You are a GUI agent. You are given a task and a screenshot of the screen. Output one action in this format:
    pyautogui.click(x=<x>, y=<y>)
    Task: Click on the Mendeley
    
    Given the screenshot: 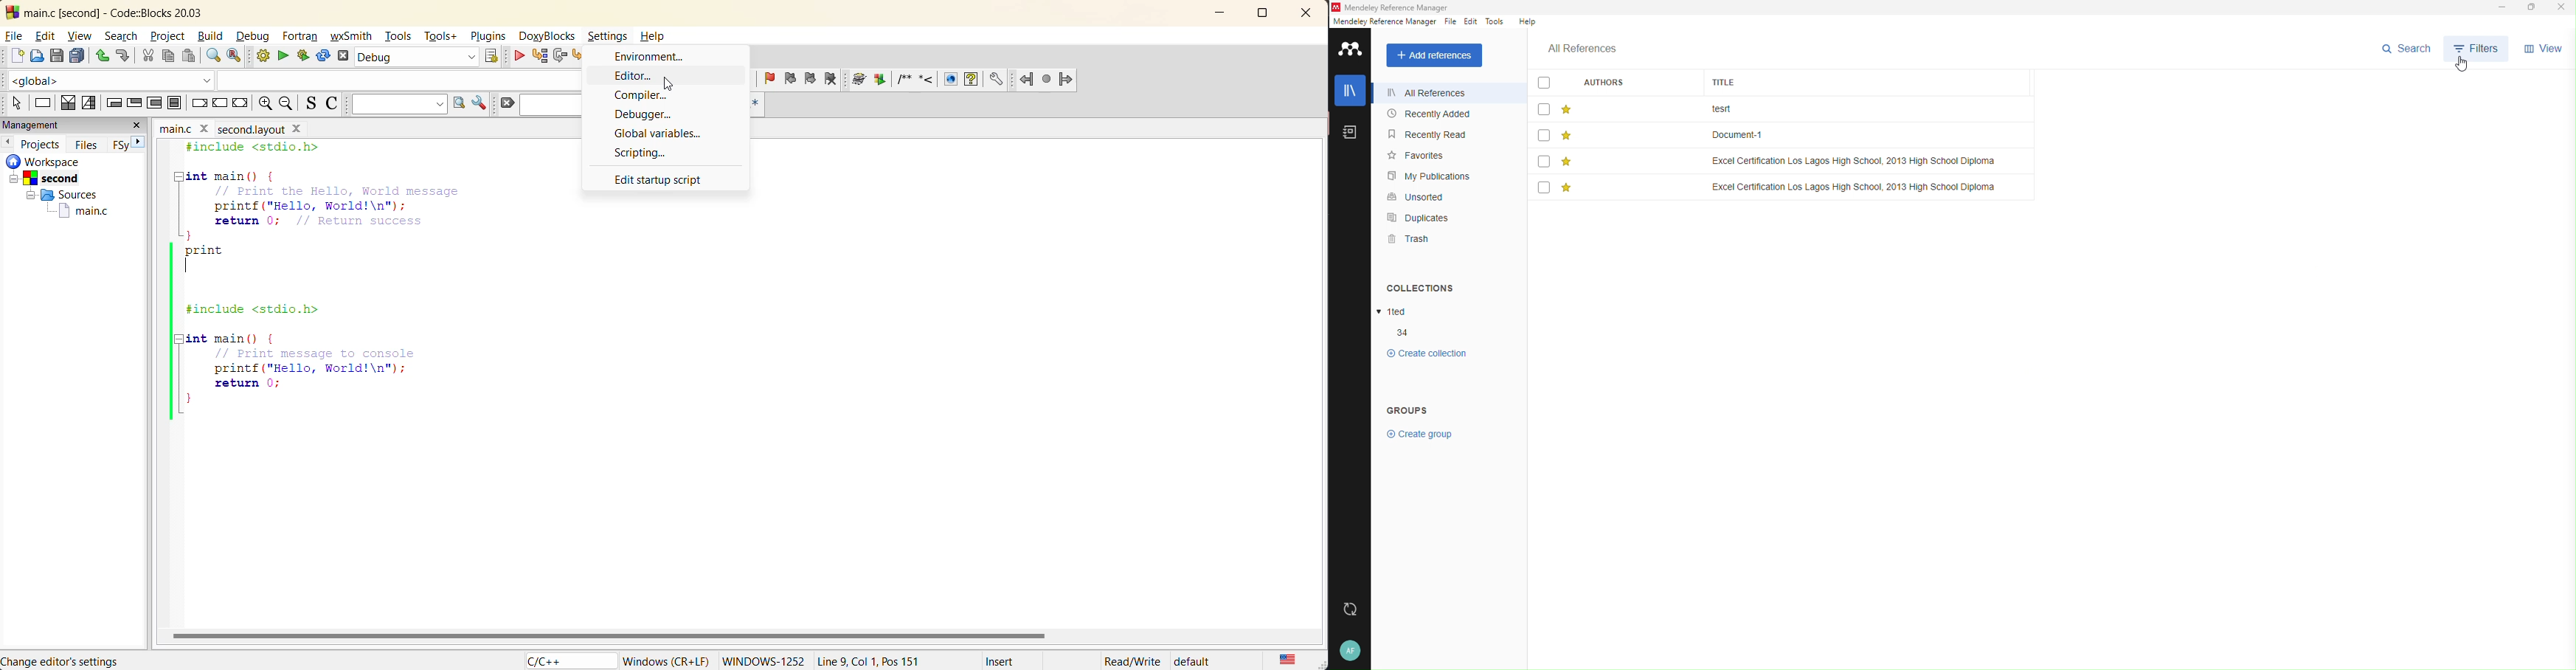 What is the action you would take?
    pyautogui.click(x=1351, y=47)
    